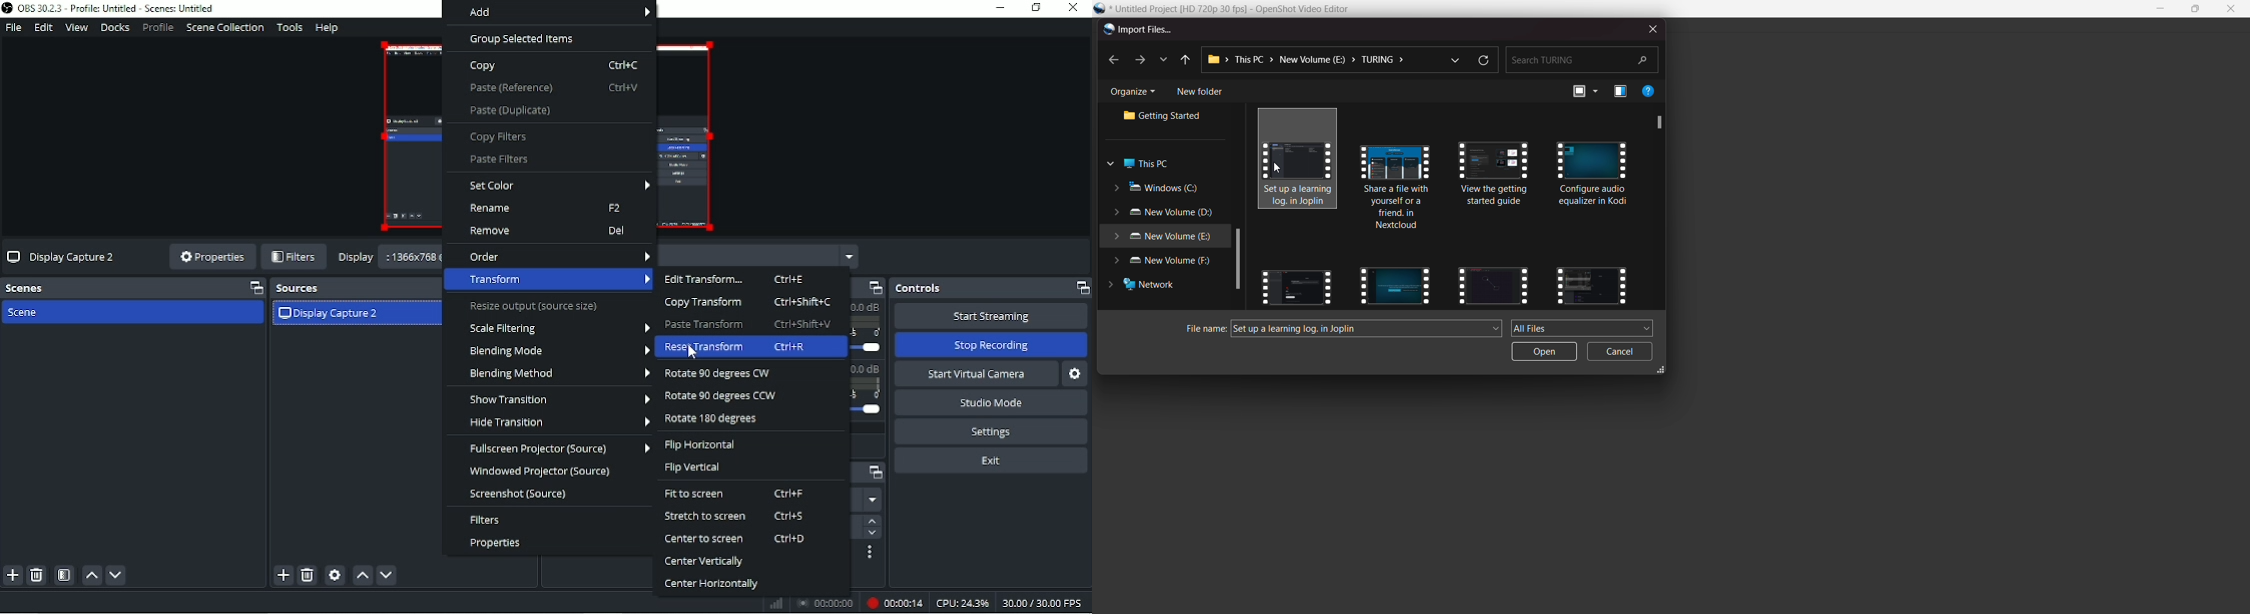  I want to click on file name, so click(1239, 10).